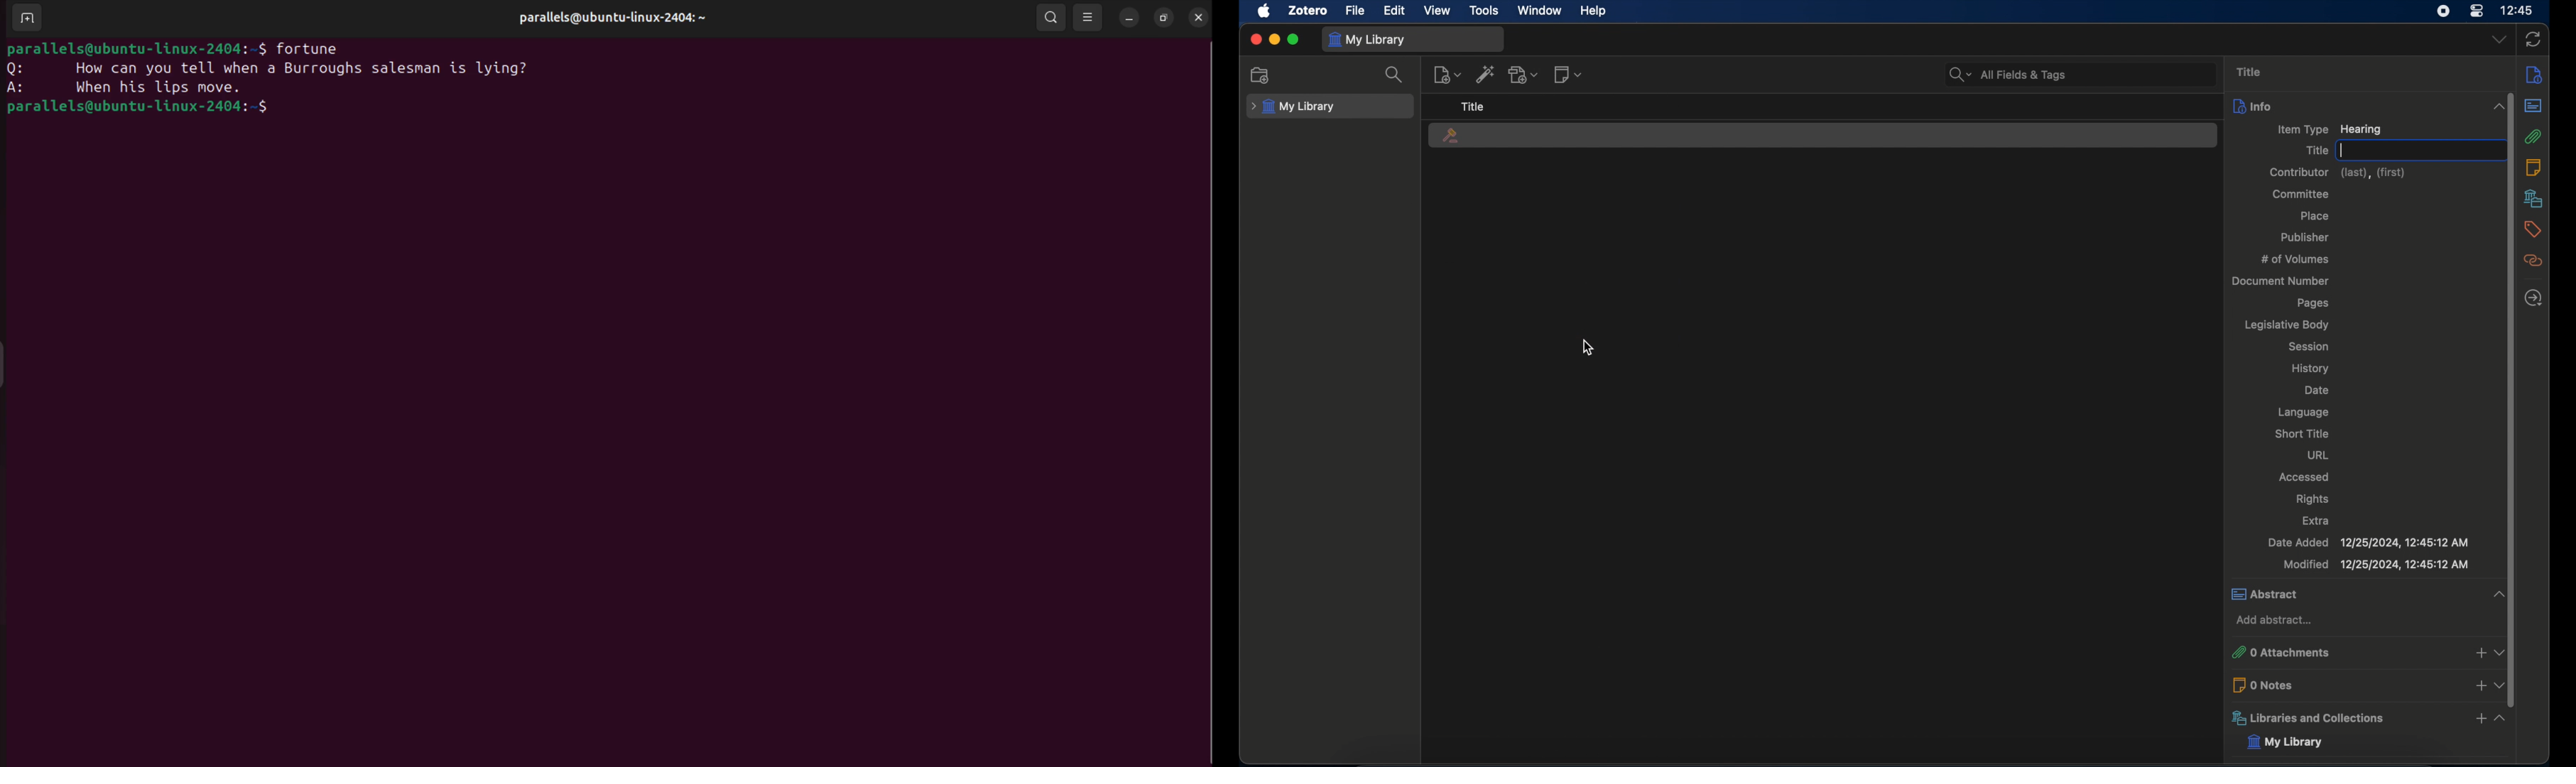  Describe the element at coordinates (2533, 168) in the screenshot. I see `notes` at that location.